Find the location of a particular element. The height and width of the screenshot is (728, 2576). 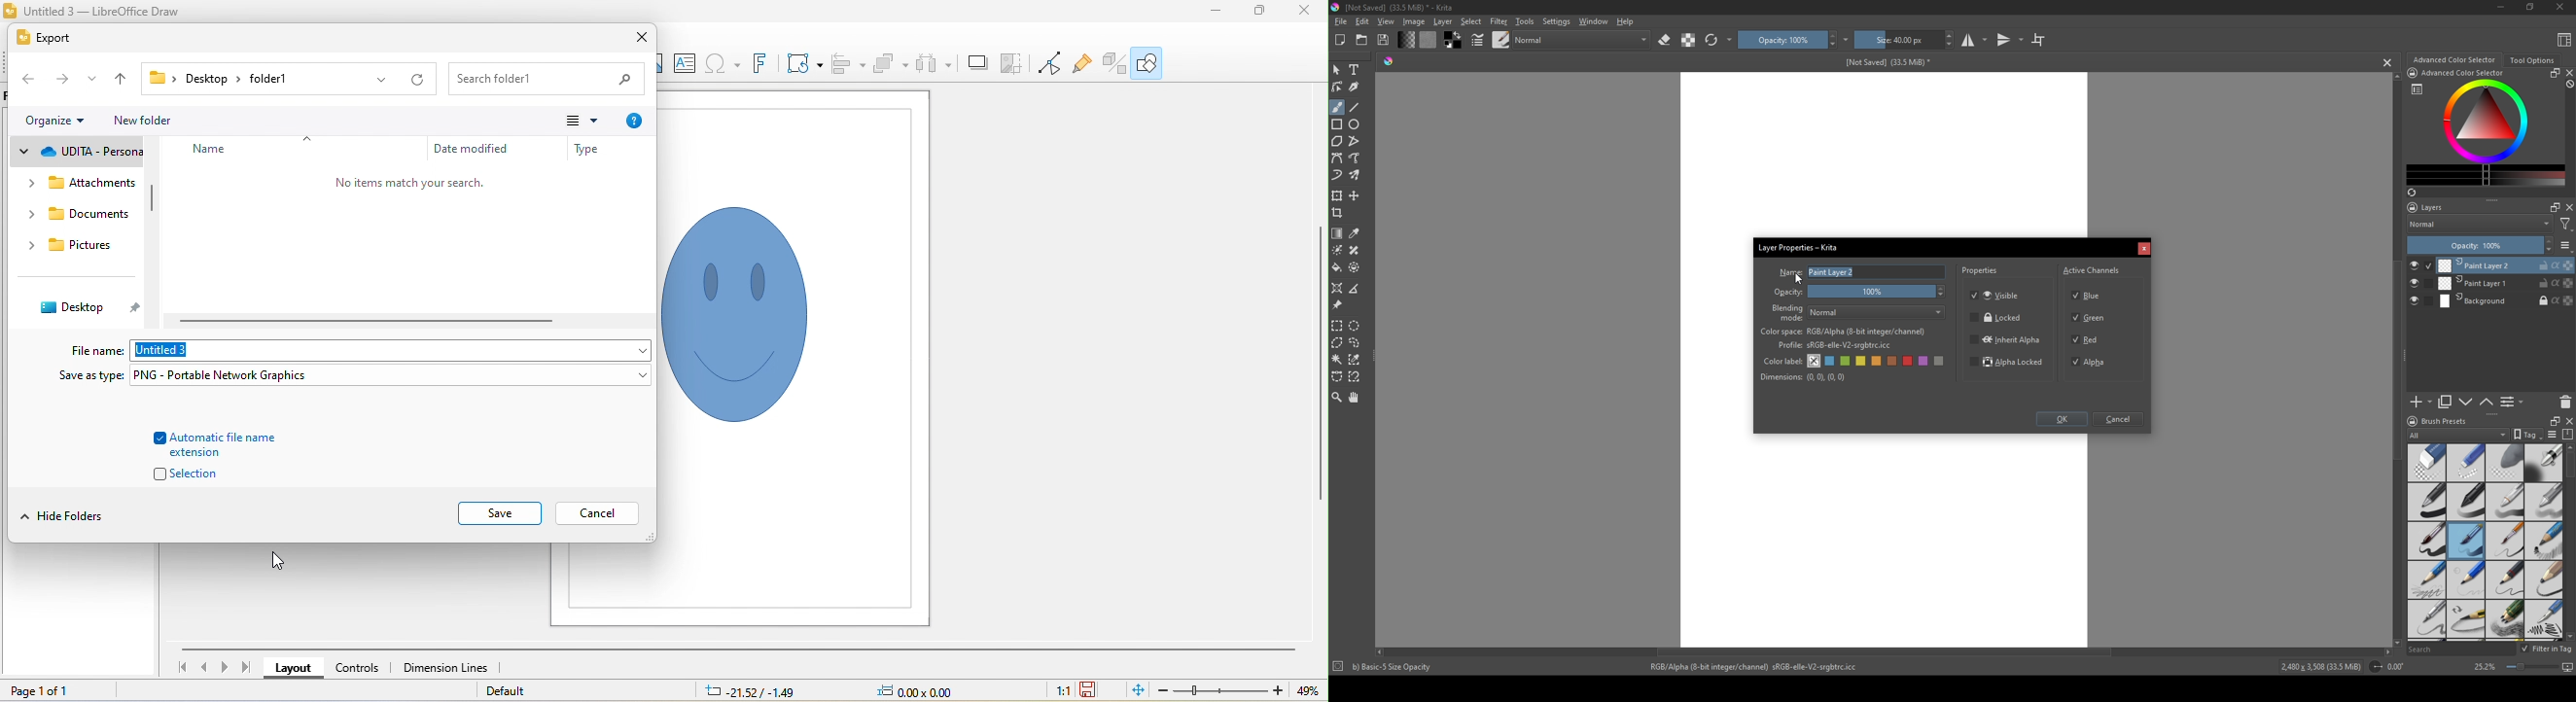

View is located at coordinates (1386, 21).